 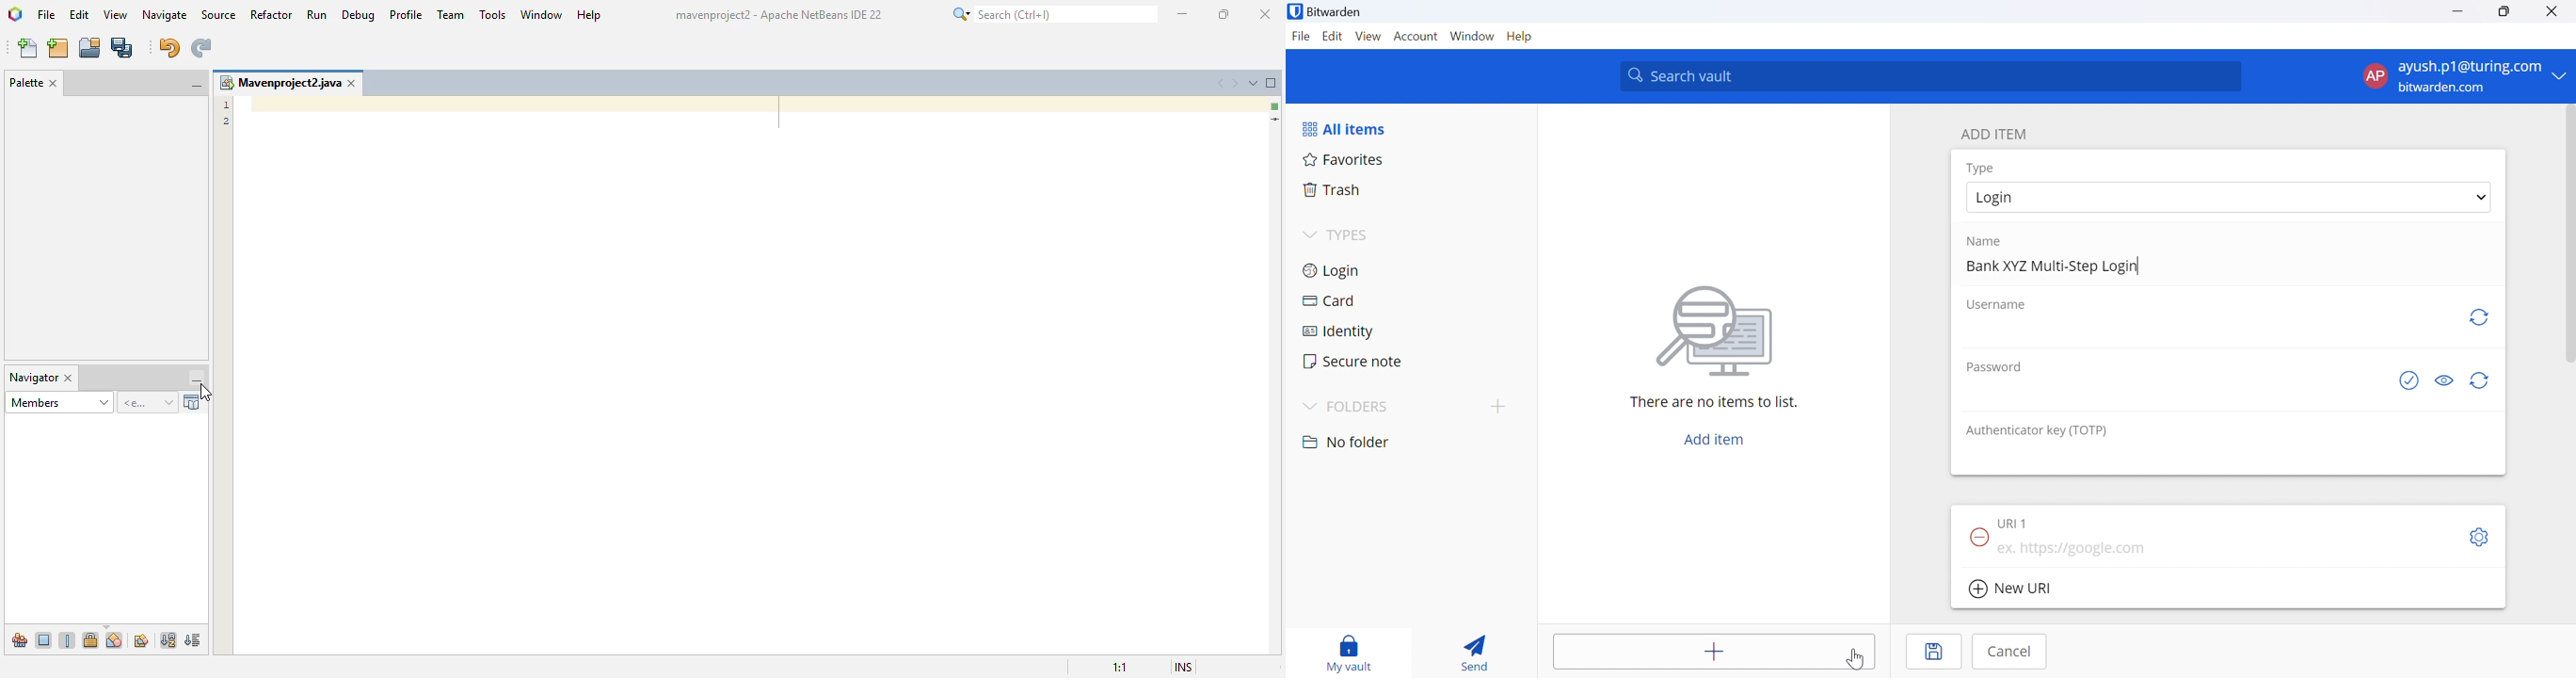 What do you see at coordinates (1996, 366) in the screenshot?
I see `Password` at bounding box center [1996, 366].